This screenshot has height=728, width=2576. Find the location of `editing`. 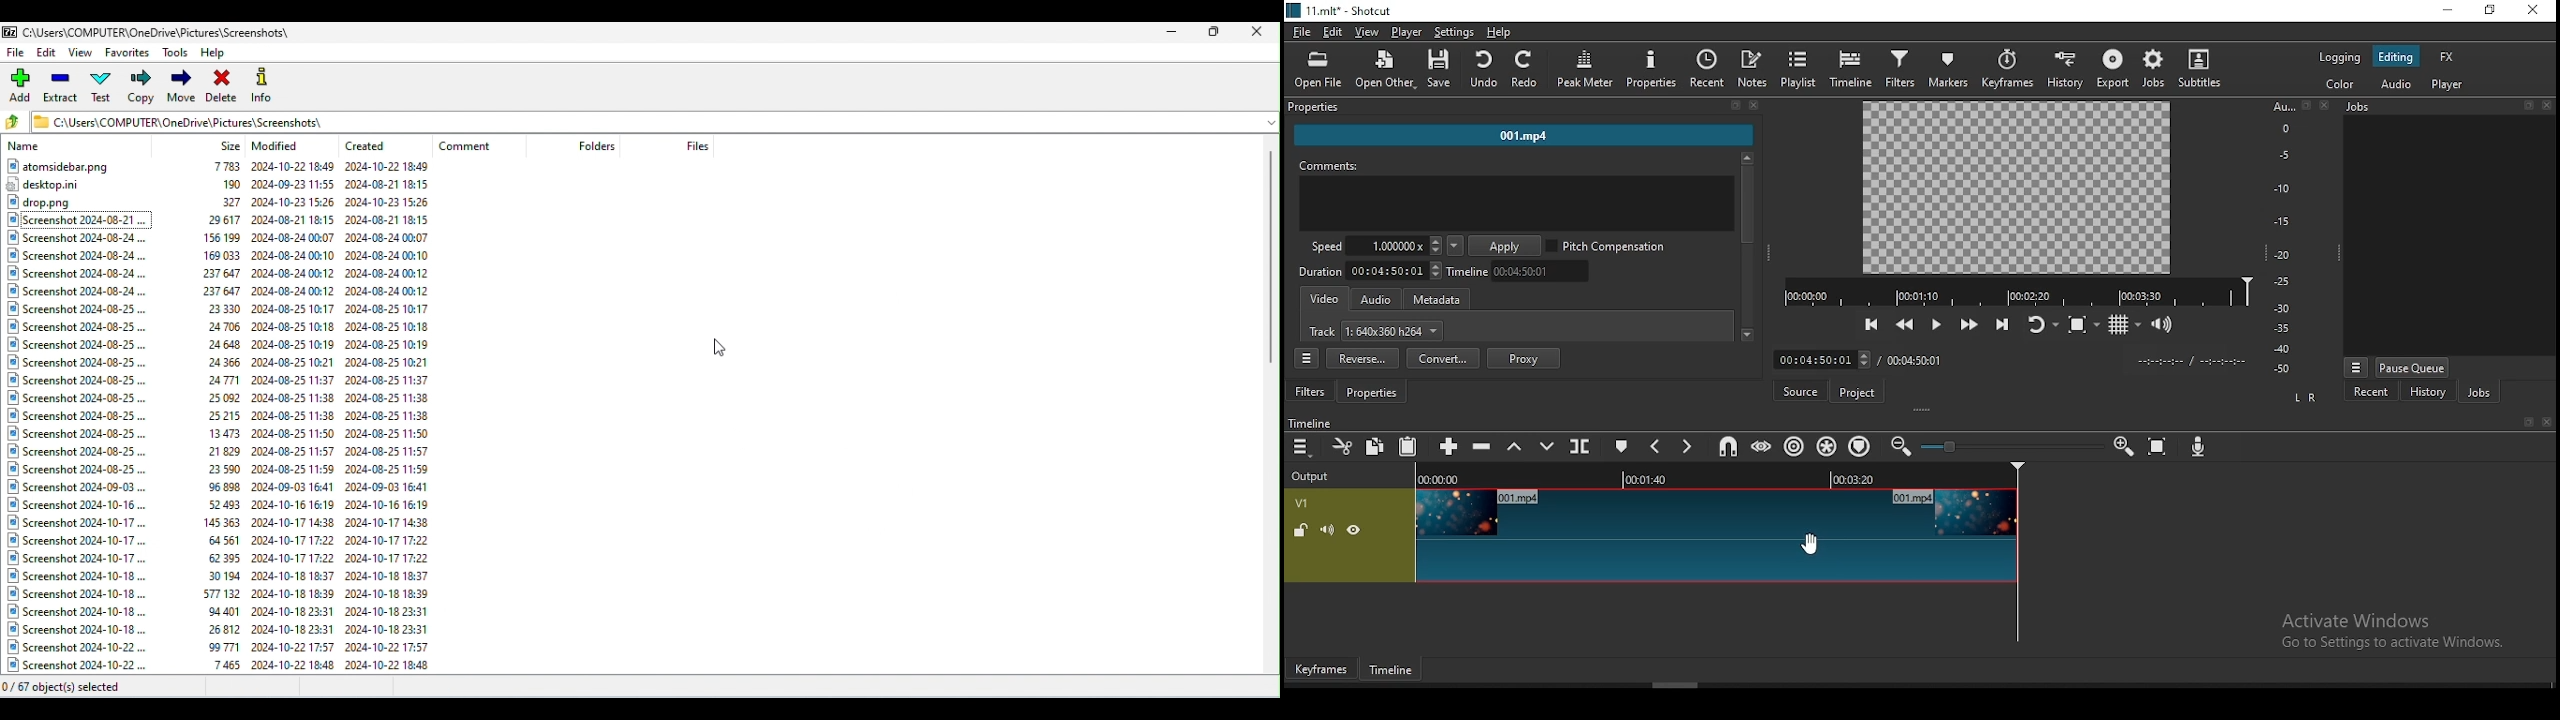

editing is located at coordinates (2395, 56).